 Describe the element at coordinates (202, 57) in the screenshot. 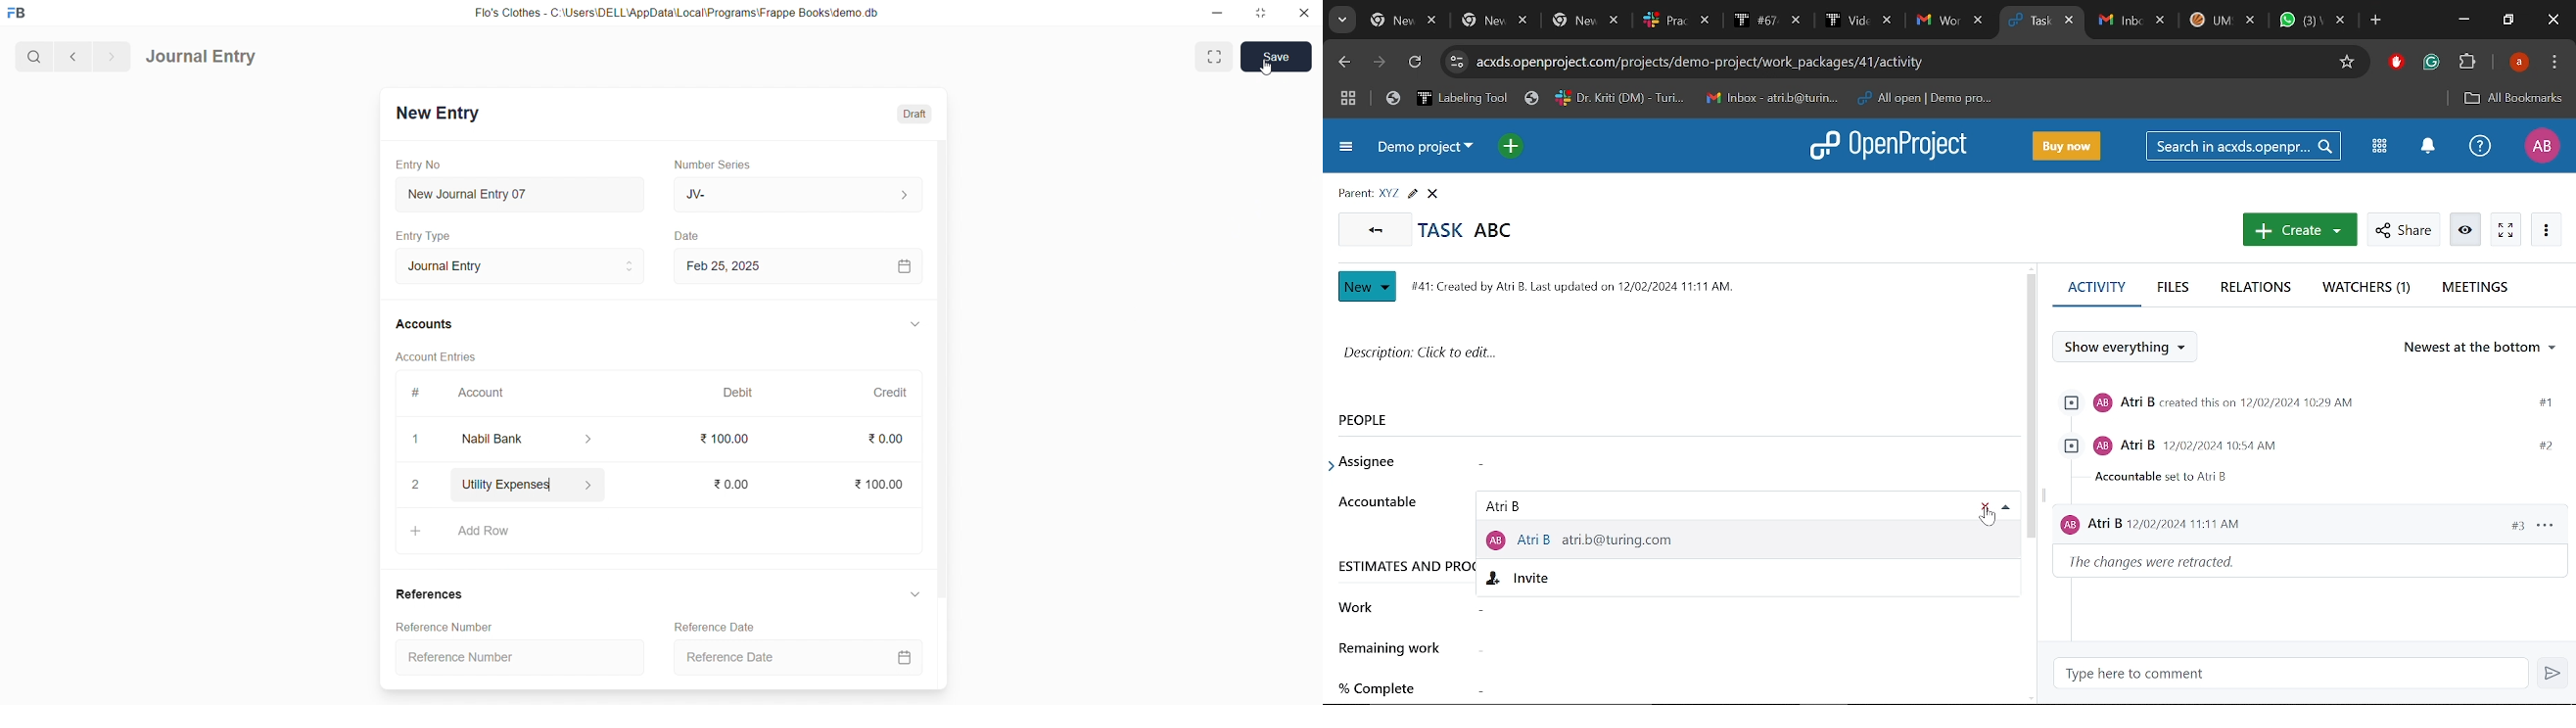

I see `Journal Entry` at that location.